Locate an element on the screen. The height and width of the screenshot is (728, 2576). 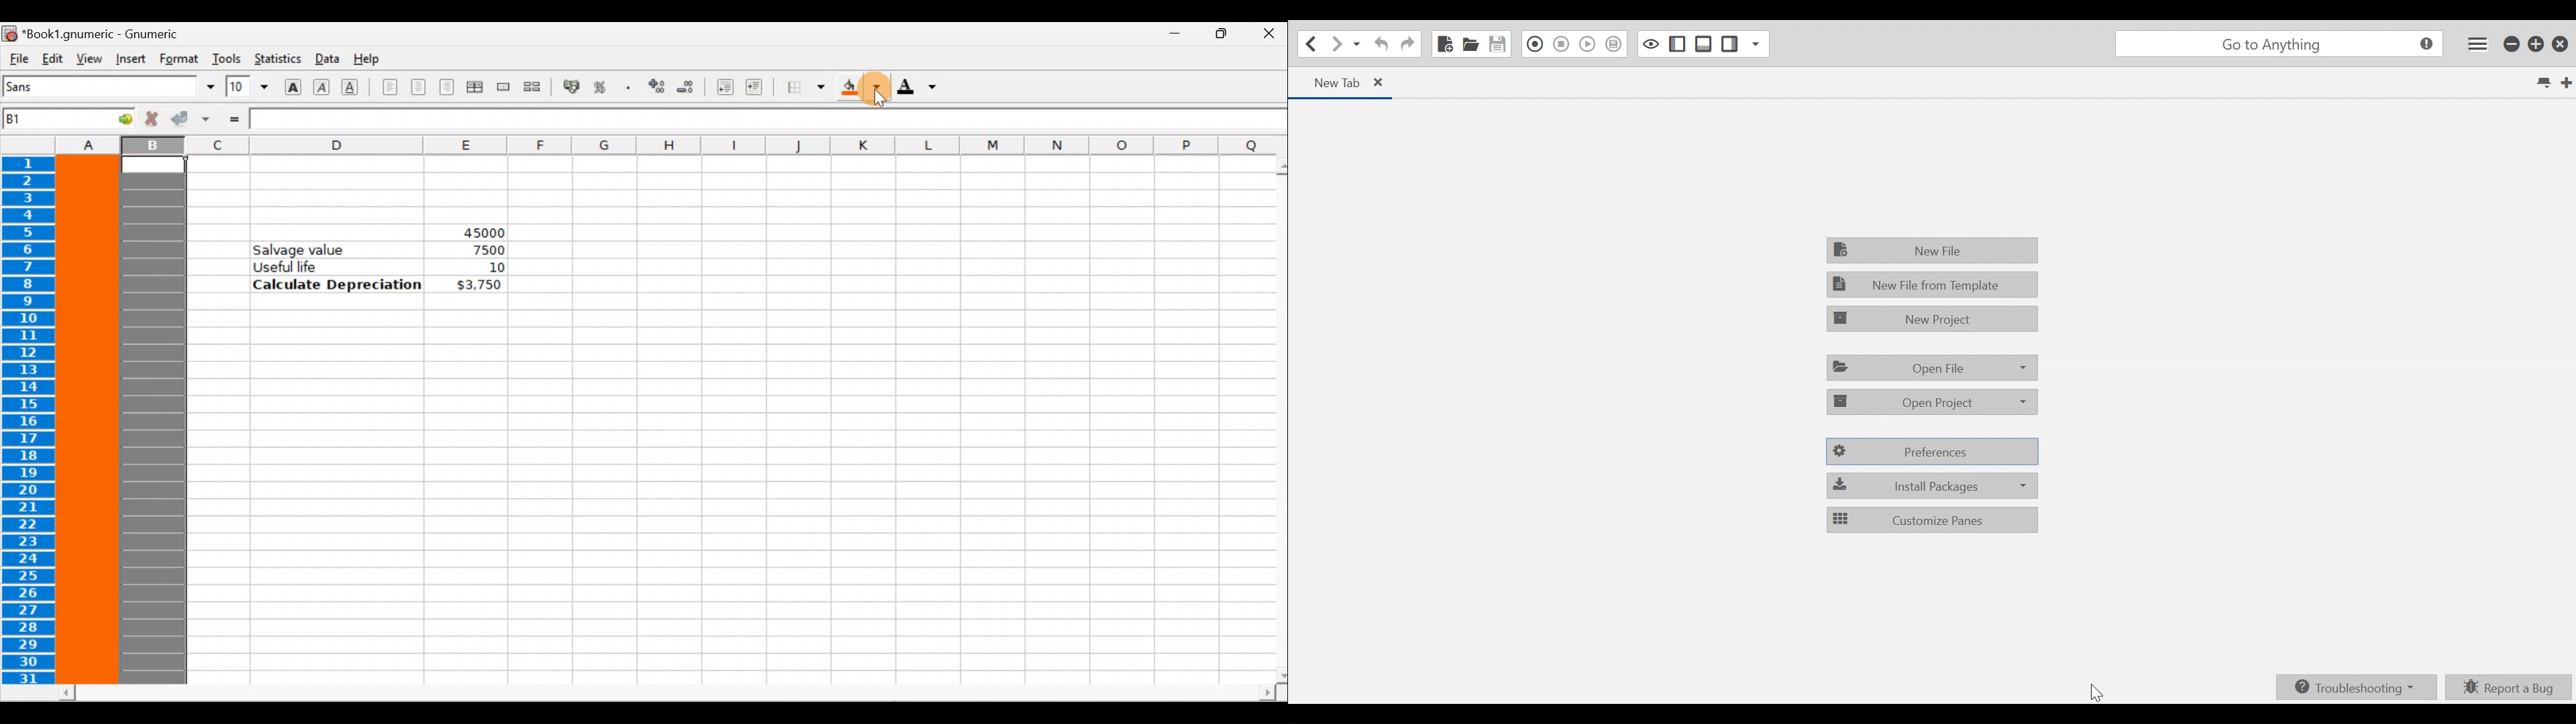
Application menu is located at coordinates (2475, 44).